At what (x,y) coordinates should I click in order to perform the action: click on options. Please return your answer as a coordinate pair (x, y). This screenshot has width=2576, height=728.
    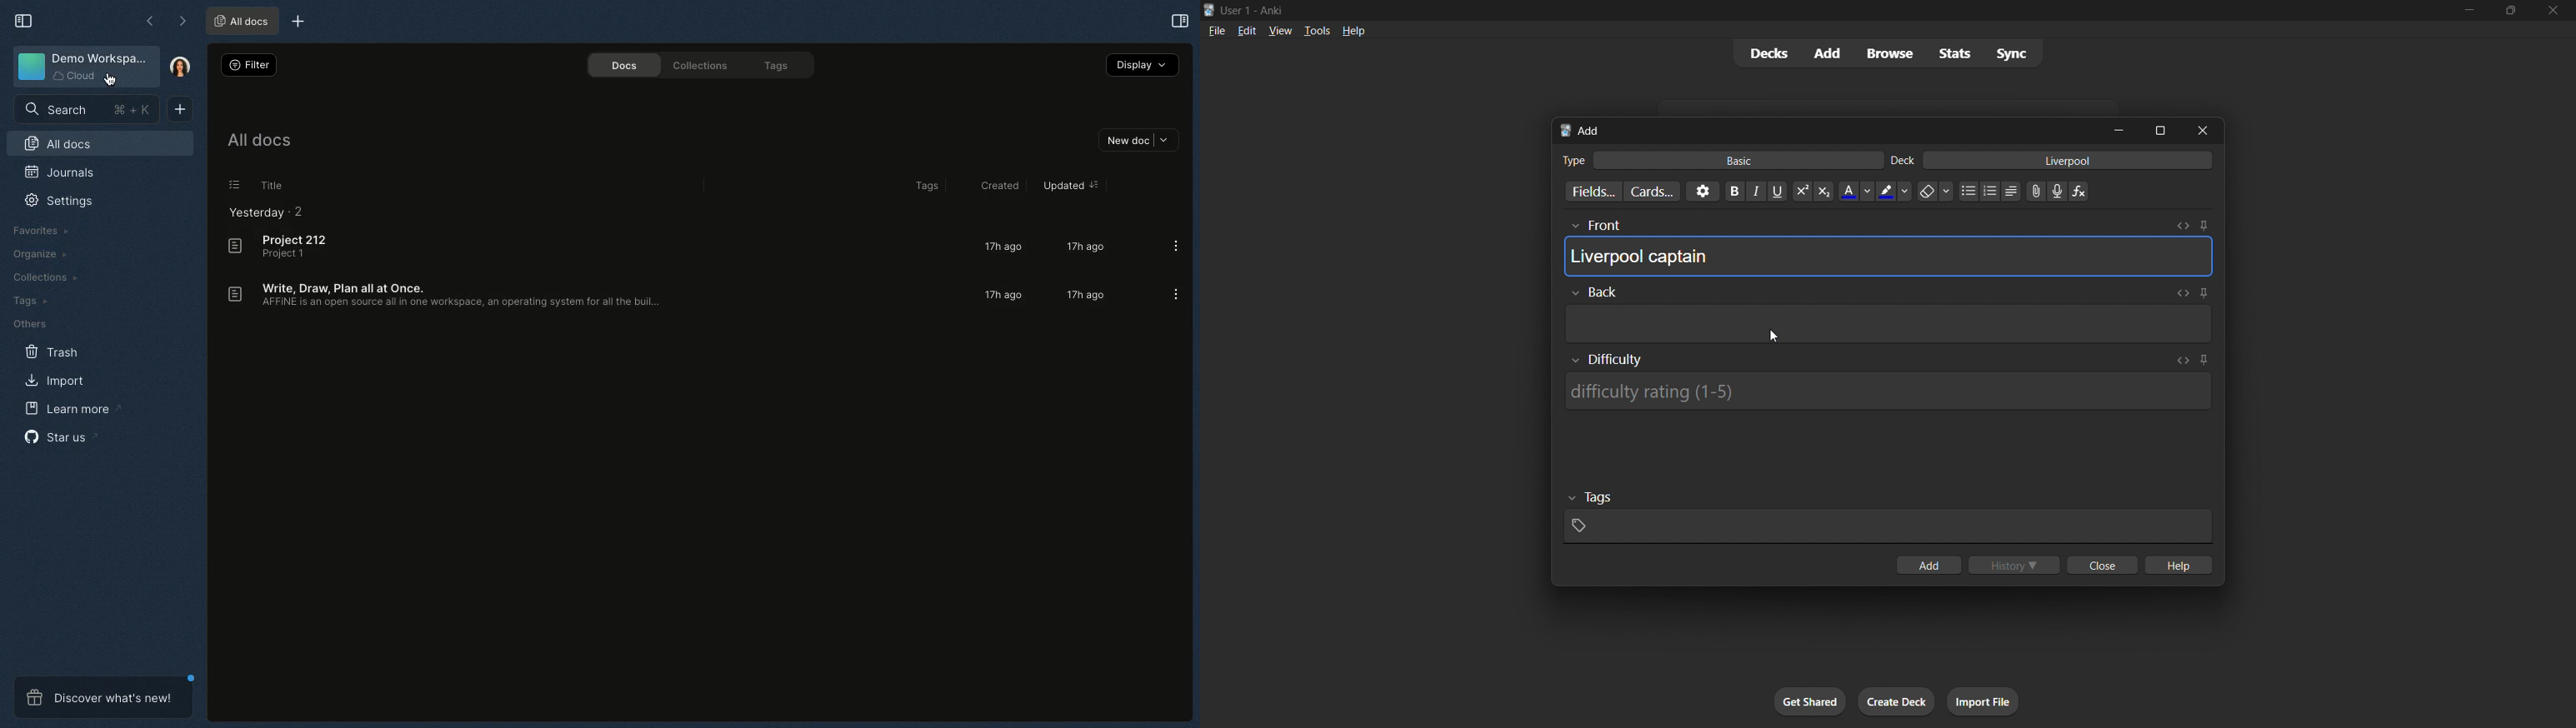
    Looking at the image, I should click on (1703, 191).